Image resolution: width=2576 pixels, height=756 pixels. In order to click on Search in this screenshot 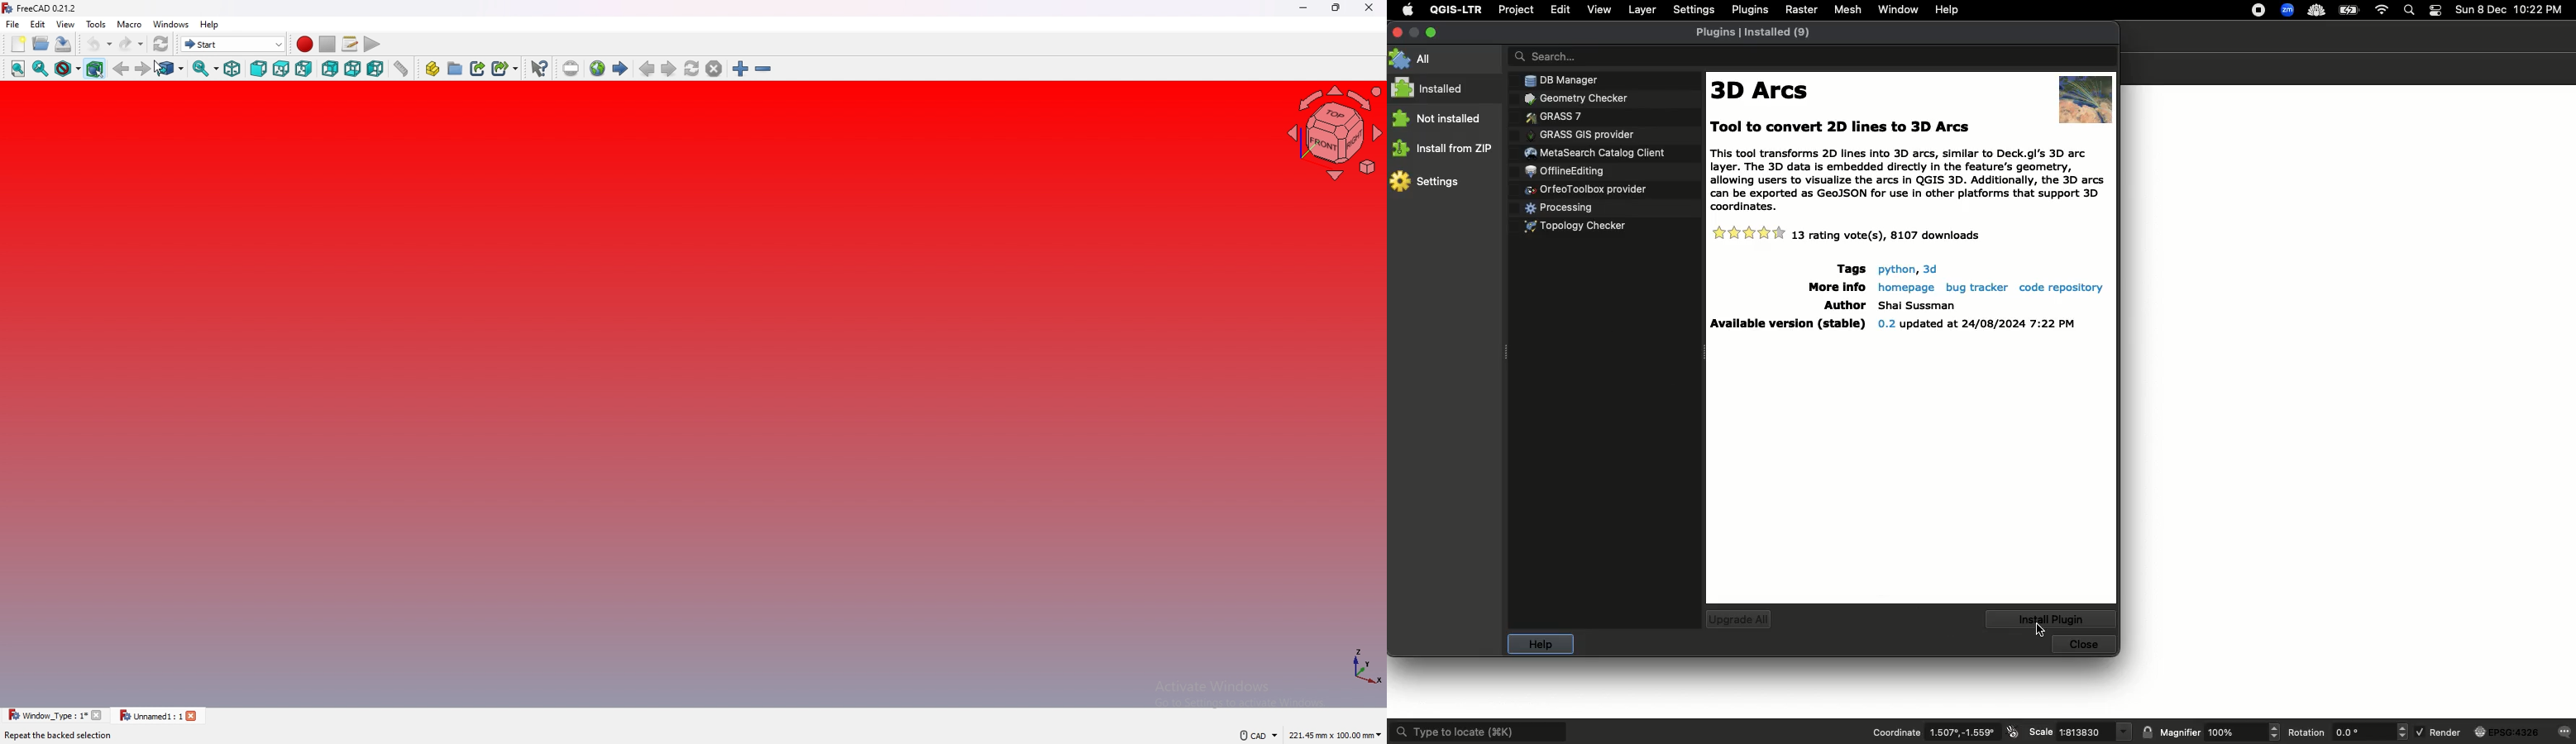, I will do `click(1809, 57)`.